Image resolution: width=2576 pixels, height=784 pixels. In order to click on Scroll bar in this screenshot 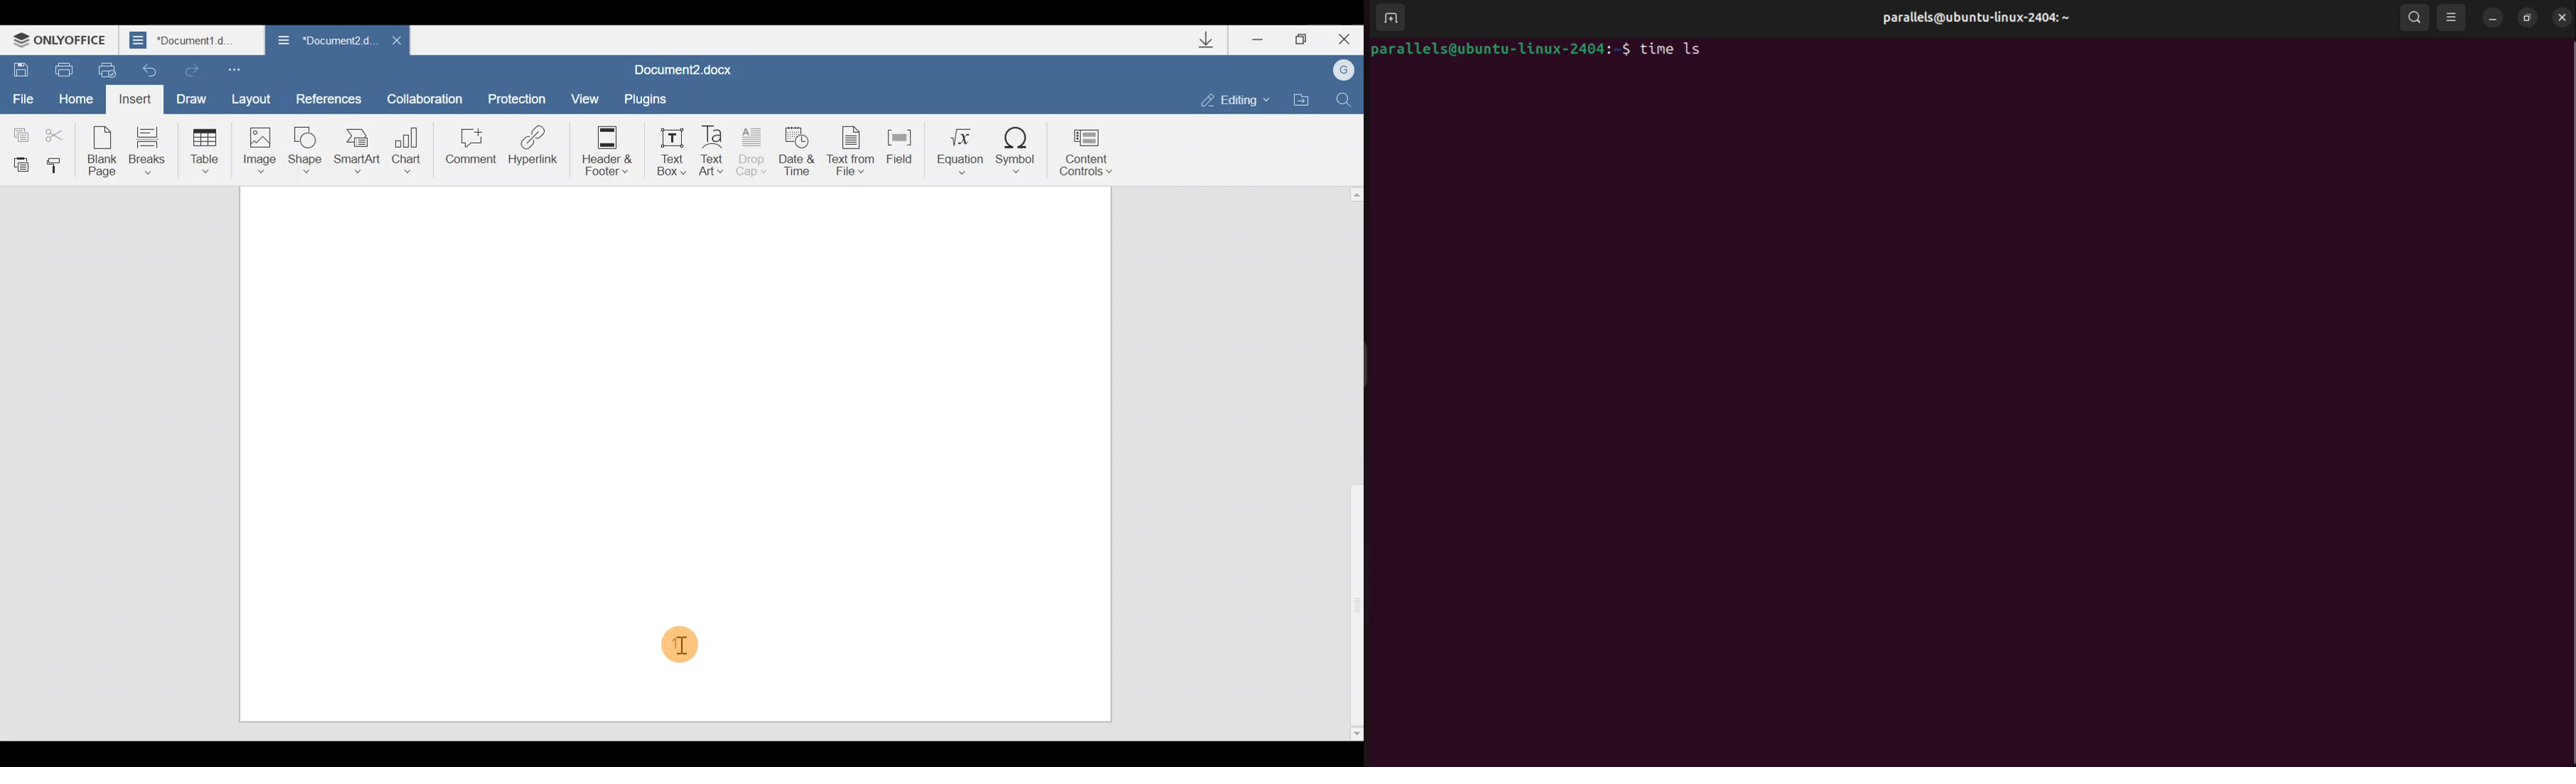, I will do `click(1350, 461)`.